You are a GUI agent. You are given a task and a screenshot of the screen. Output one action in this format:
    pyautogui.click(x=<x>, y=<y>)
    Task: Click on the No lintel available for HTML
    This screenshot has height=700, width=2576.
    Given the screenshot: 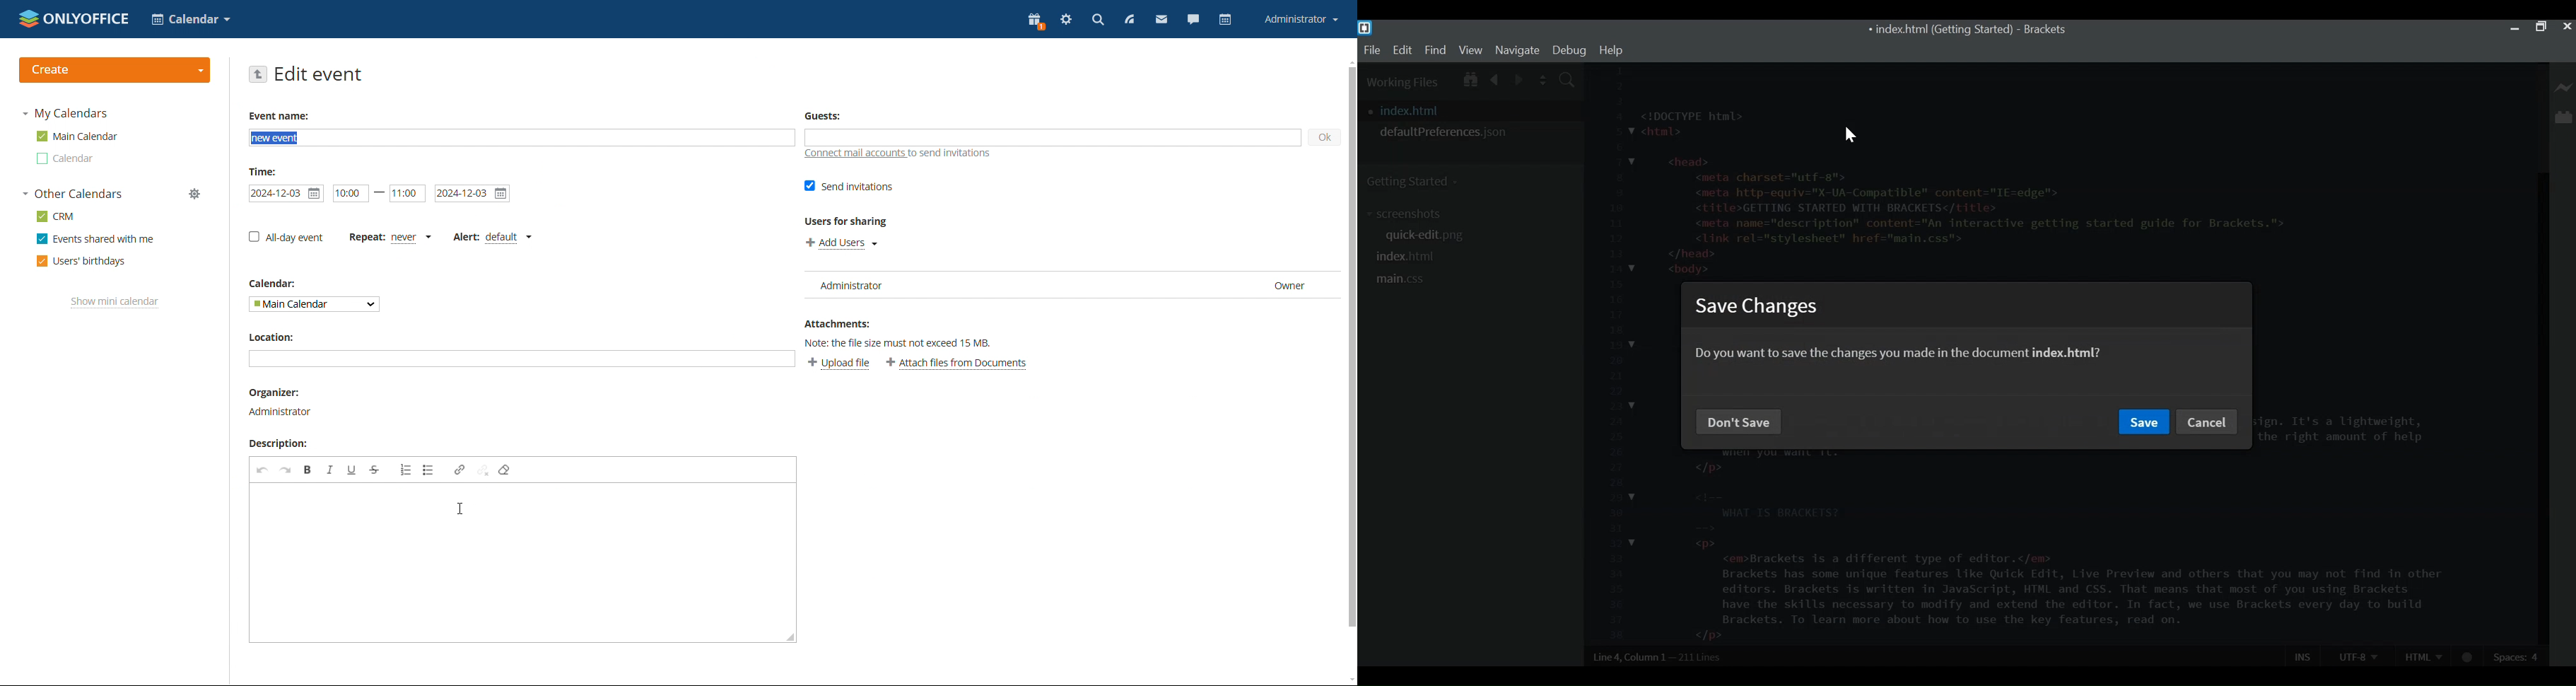 What is the action you would take?
    pyautogui.click(x=2468, y=657)
    